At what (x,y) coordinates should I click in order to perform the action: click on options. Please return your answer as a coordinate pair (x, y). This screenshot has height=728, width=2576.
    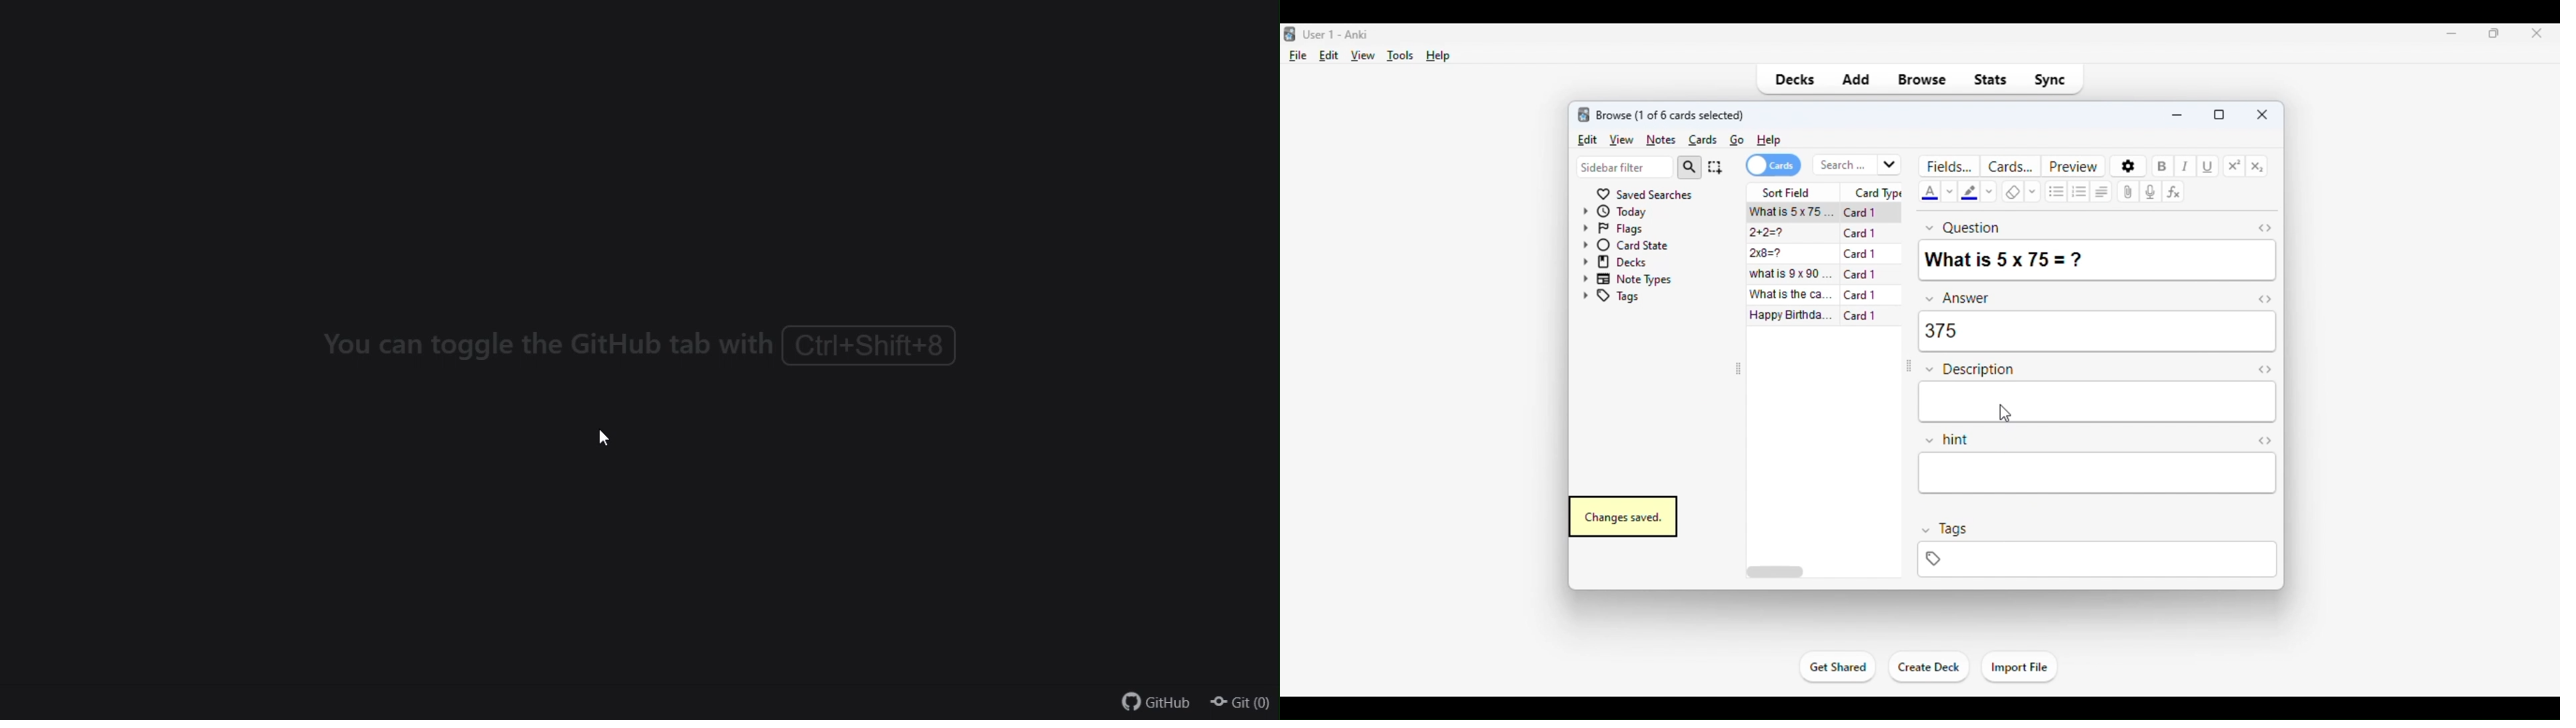
    Looking at the image, I should click on (2129, 166).